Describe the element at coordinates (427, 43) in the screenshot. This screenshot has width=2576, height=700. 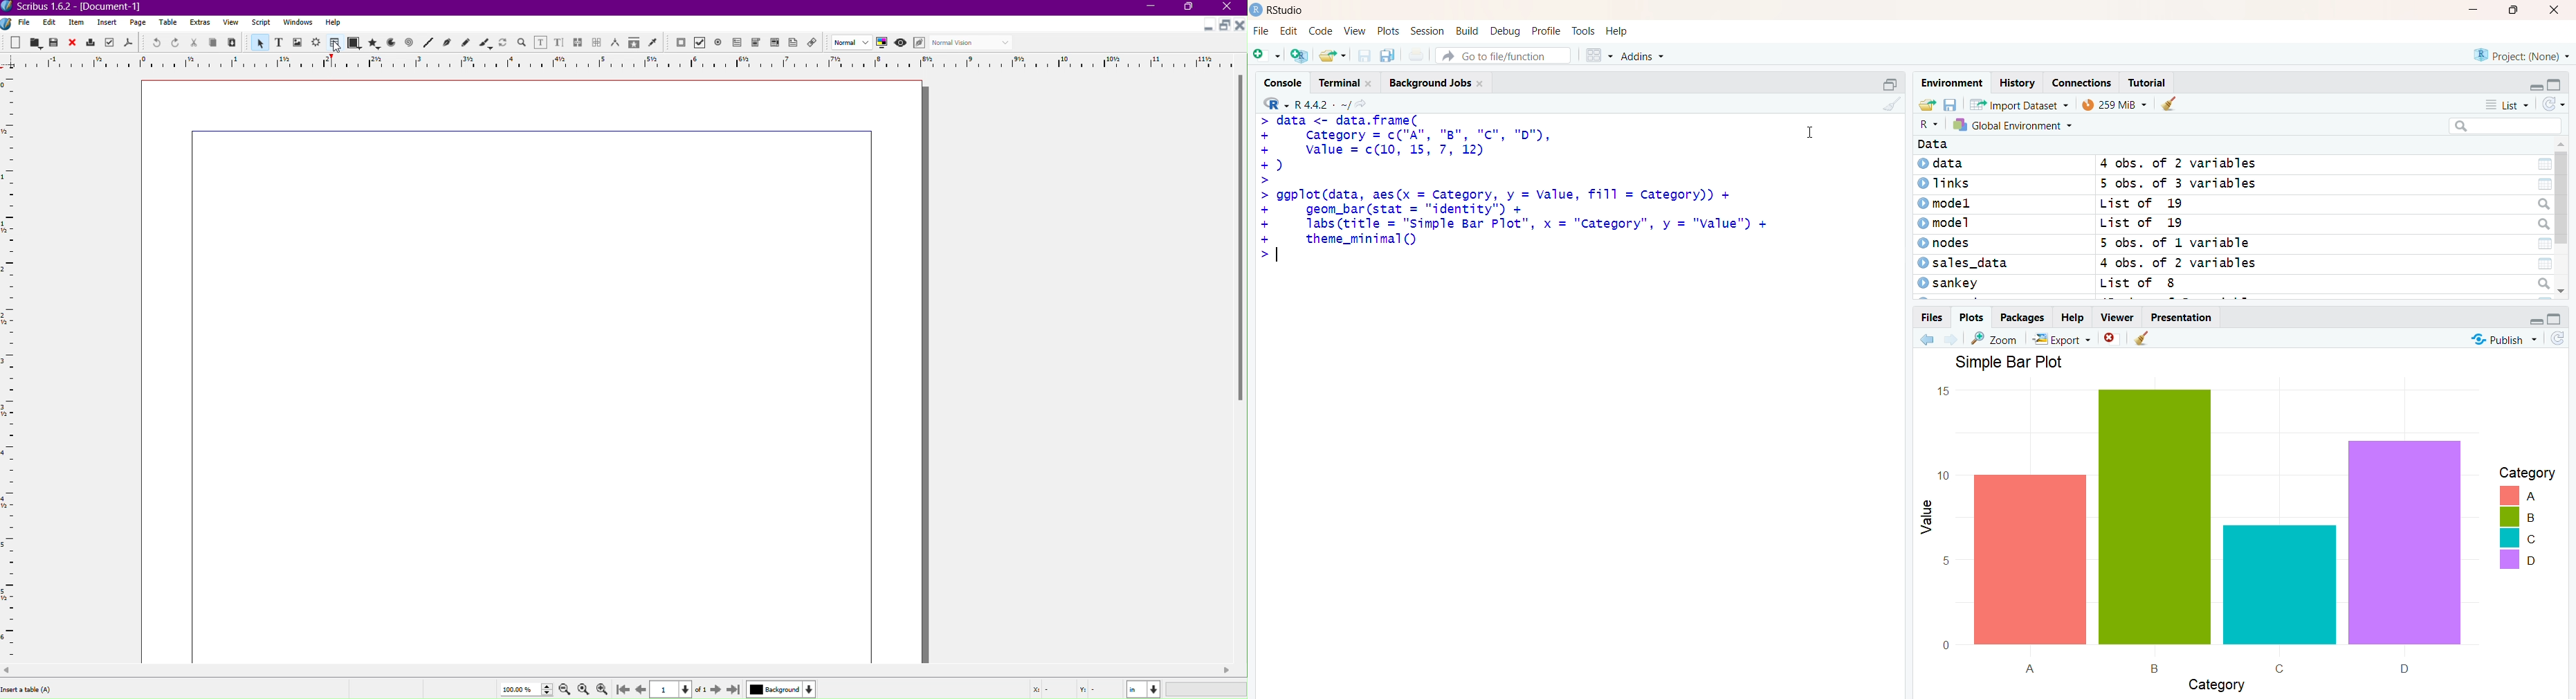
I see `Line` at that location.